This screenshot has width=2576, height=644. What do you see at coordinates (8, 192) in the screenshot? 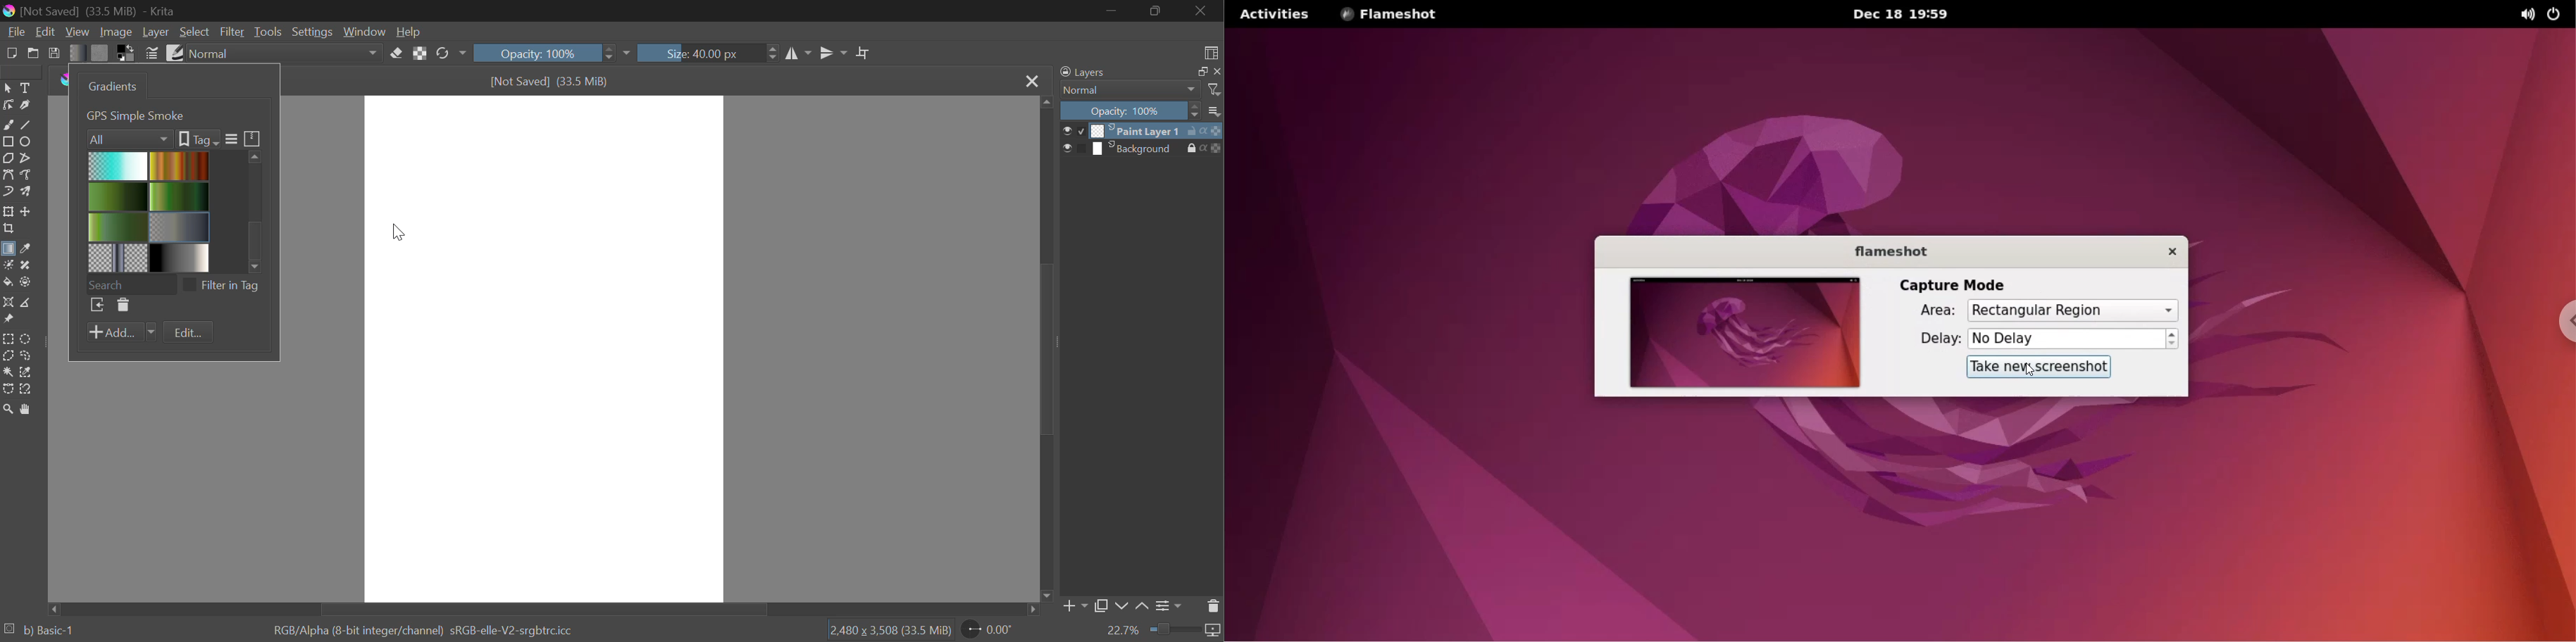
I see `Dynamic Brush Tool` at bounding box center [8, 192].